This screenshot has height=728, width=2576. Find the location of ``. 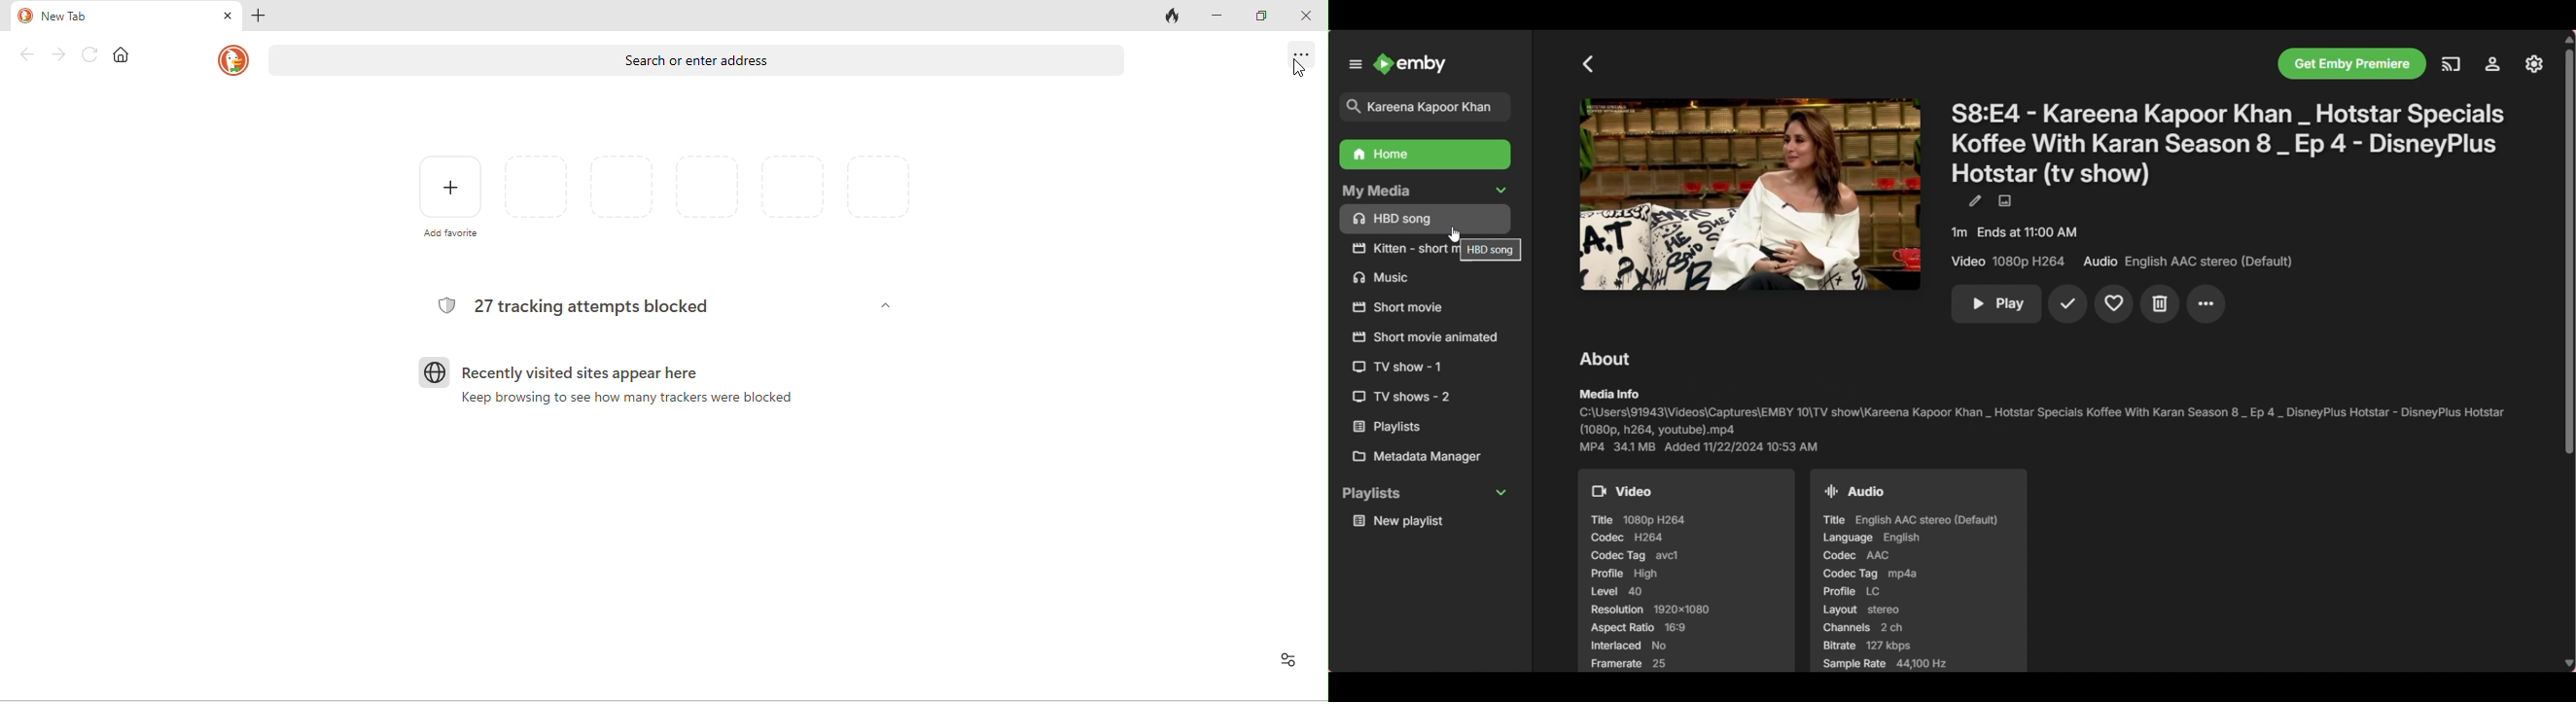

 is located at coordinates (2536, 60).